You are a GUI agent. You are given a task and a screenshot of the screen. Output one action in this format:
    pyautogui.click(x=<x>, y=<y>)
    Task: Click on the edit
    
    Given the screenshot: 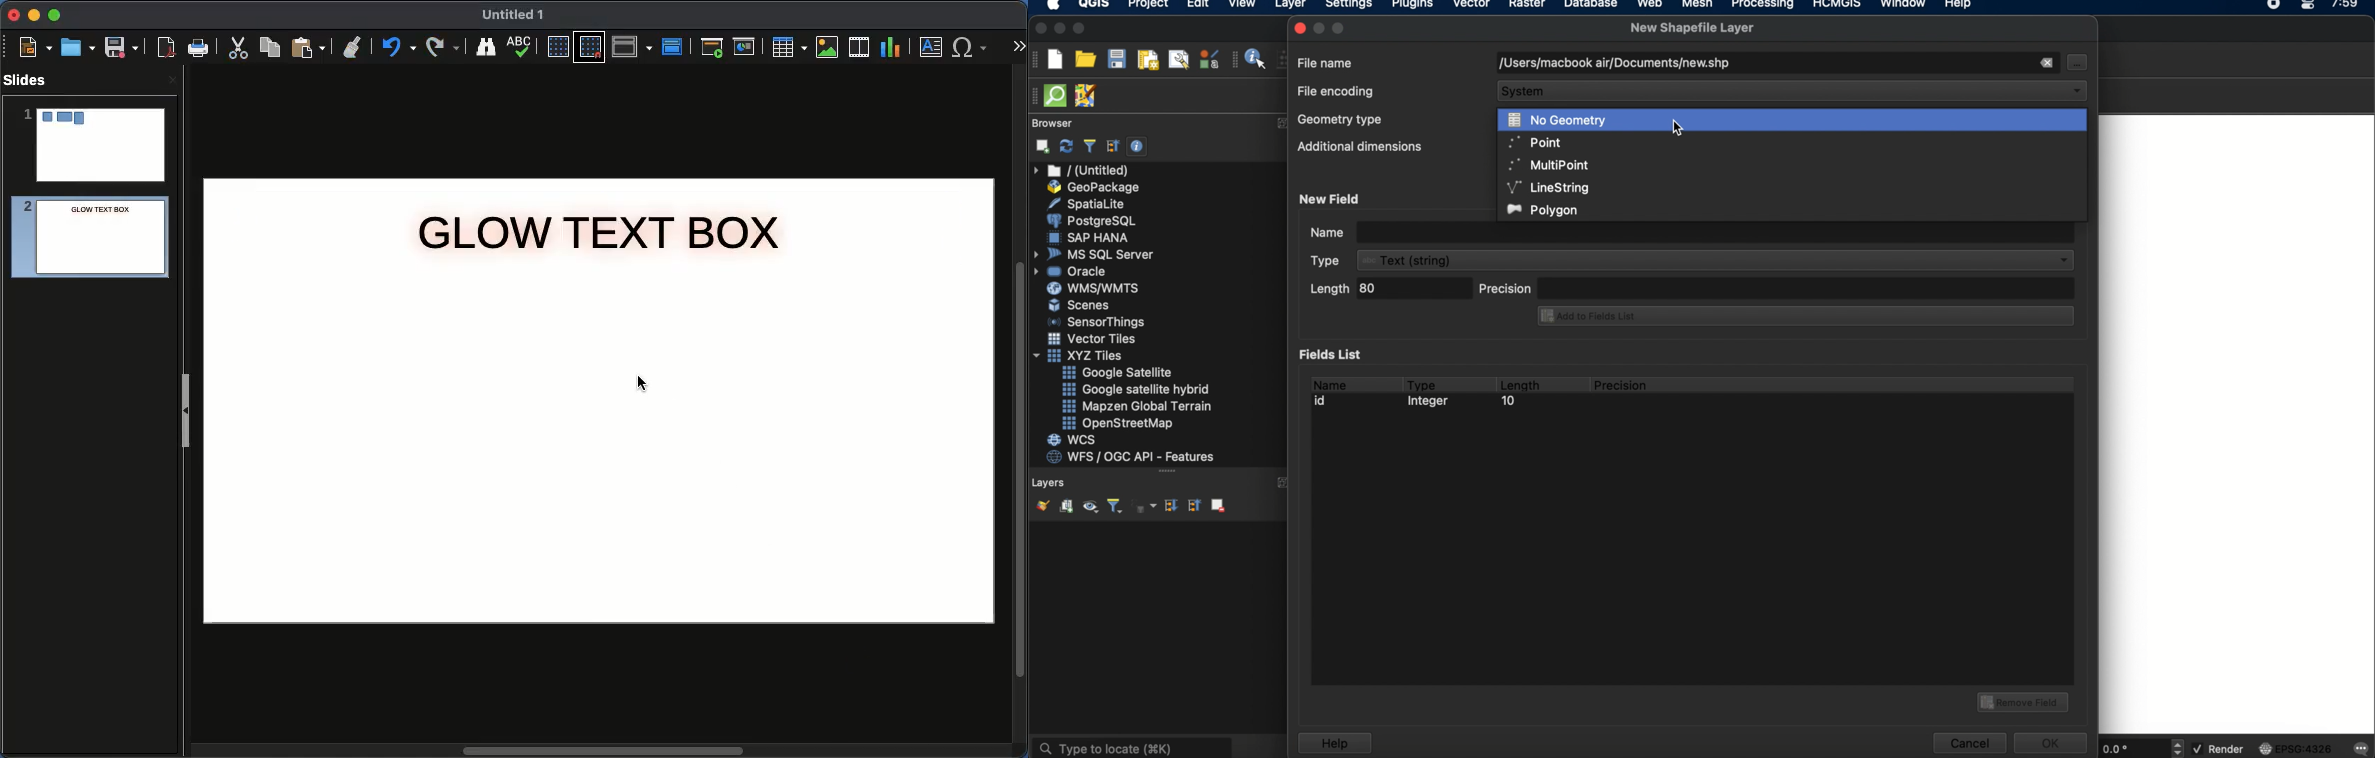 What is the action you would take?
    pyautogui.click(x=1198, y=6)
    